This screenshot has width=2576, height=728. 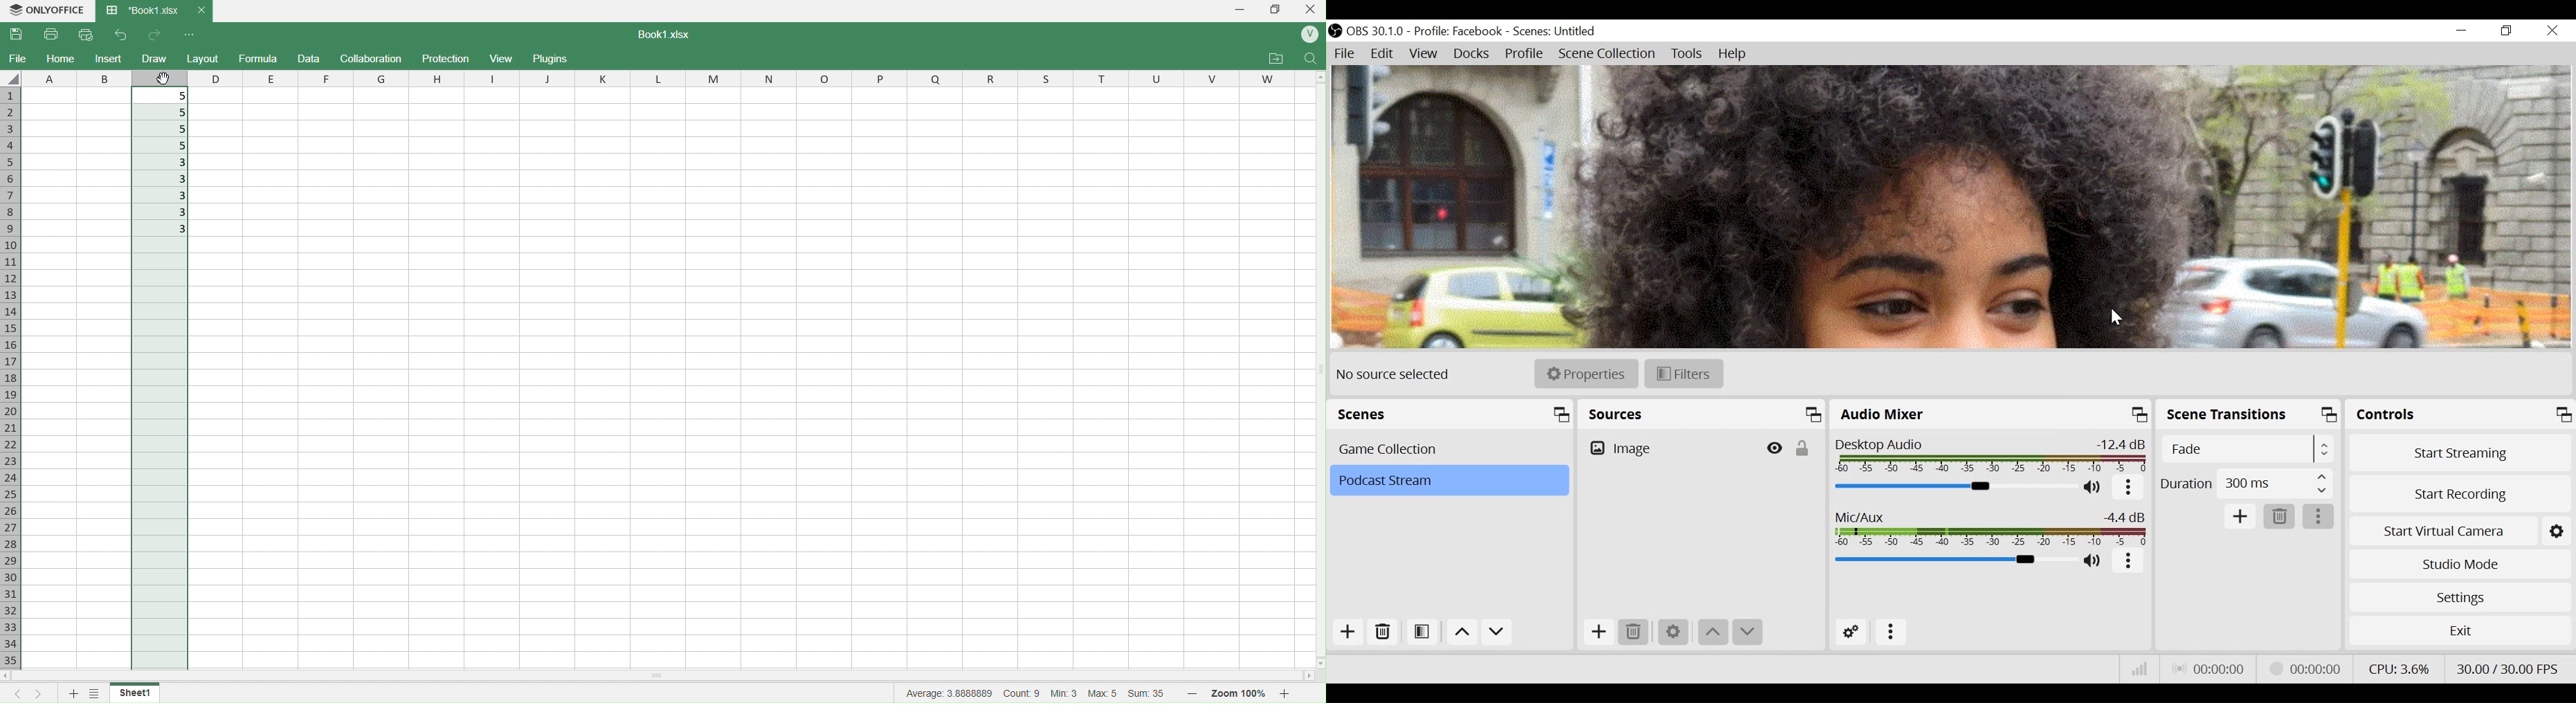 What do you see at coordinates (1991, 414) in the screenshot?
I see `Audio Mixer` at bounding box center [1991, 414].